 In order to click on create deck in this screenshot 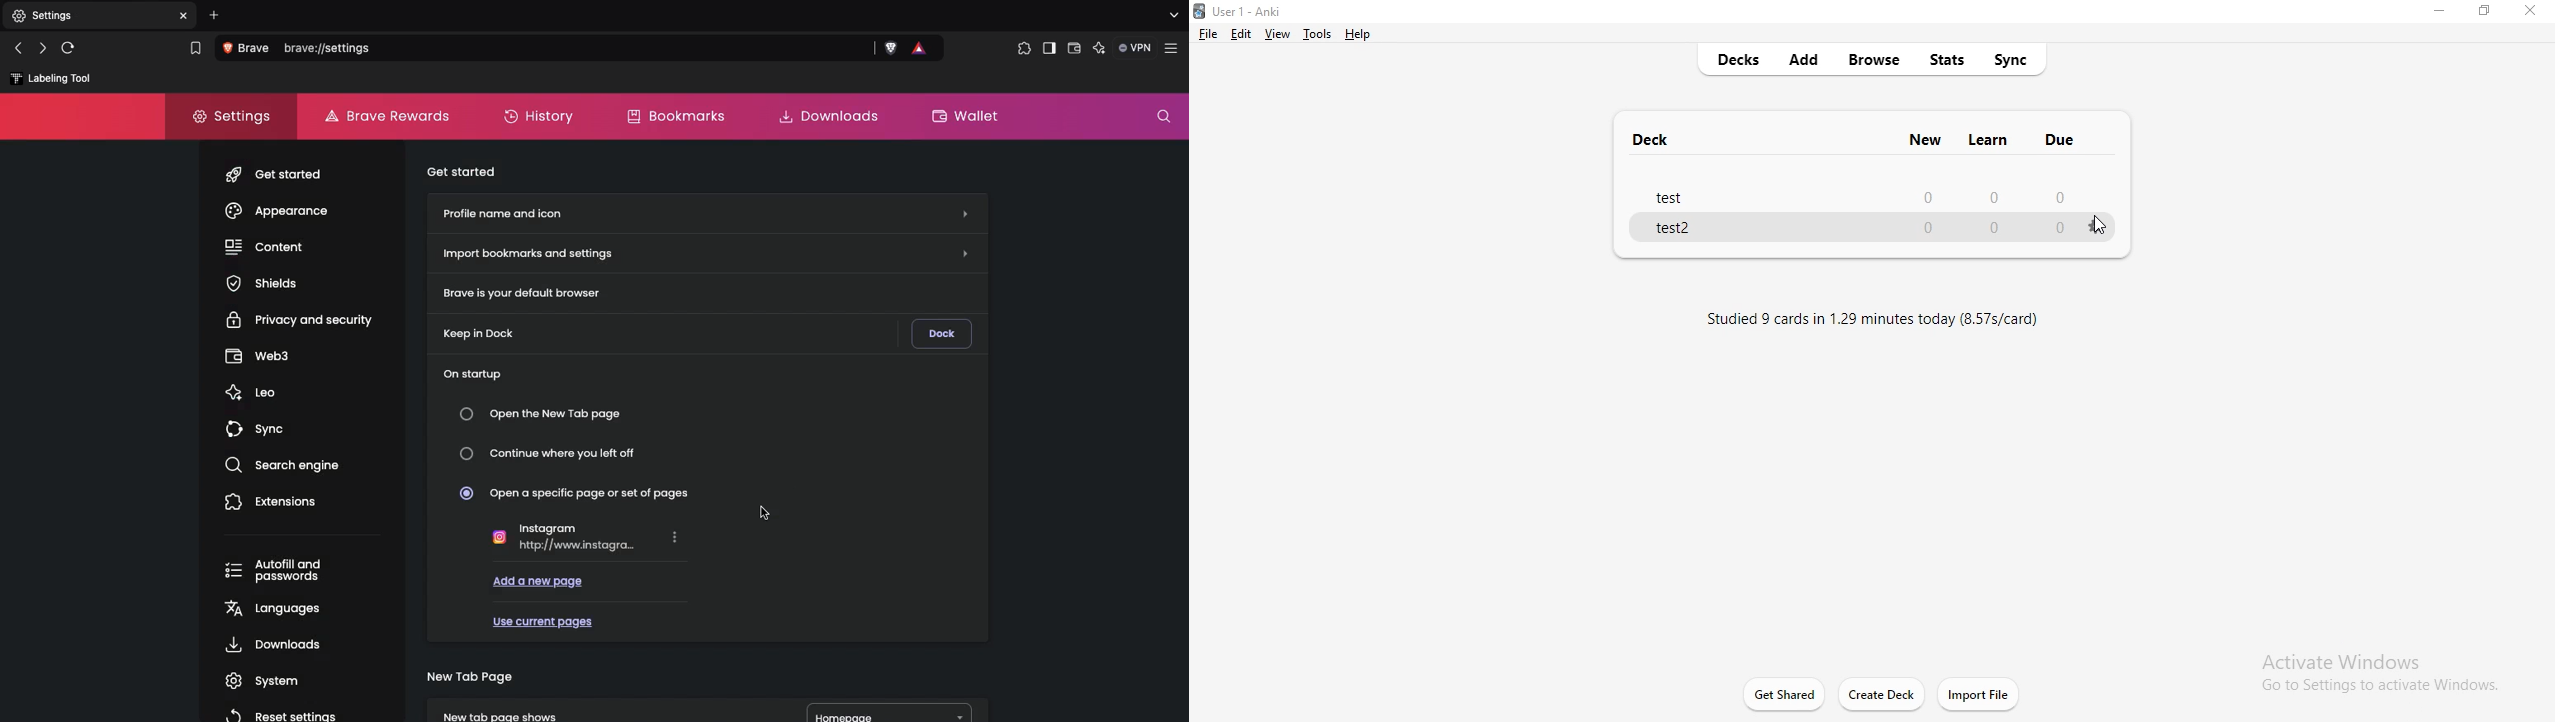, I will do `click(1884, 696)`.